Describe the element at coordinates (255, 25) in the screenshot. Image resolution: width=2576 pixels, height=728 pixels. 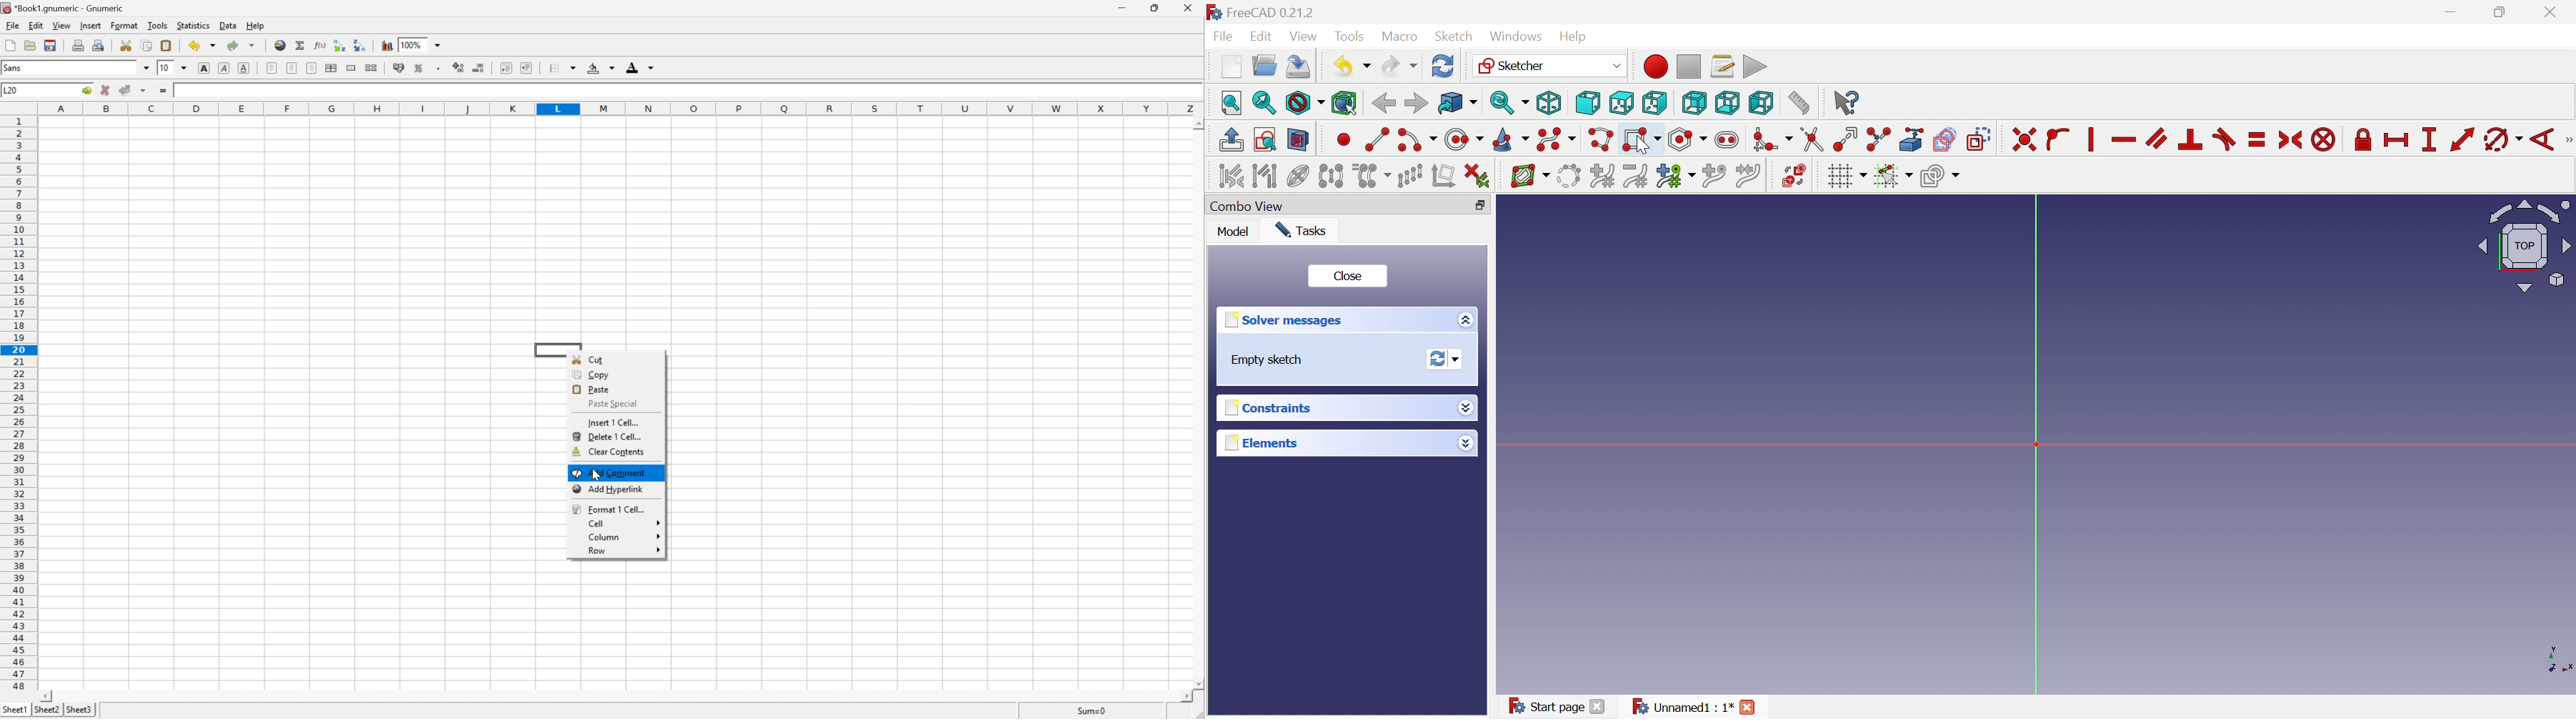
I see `Help` at that location.